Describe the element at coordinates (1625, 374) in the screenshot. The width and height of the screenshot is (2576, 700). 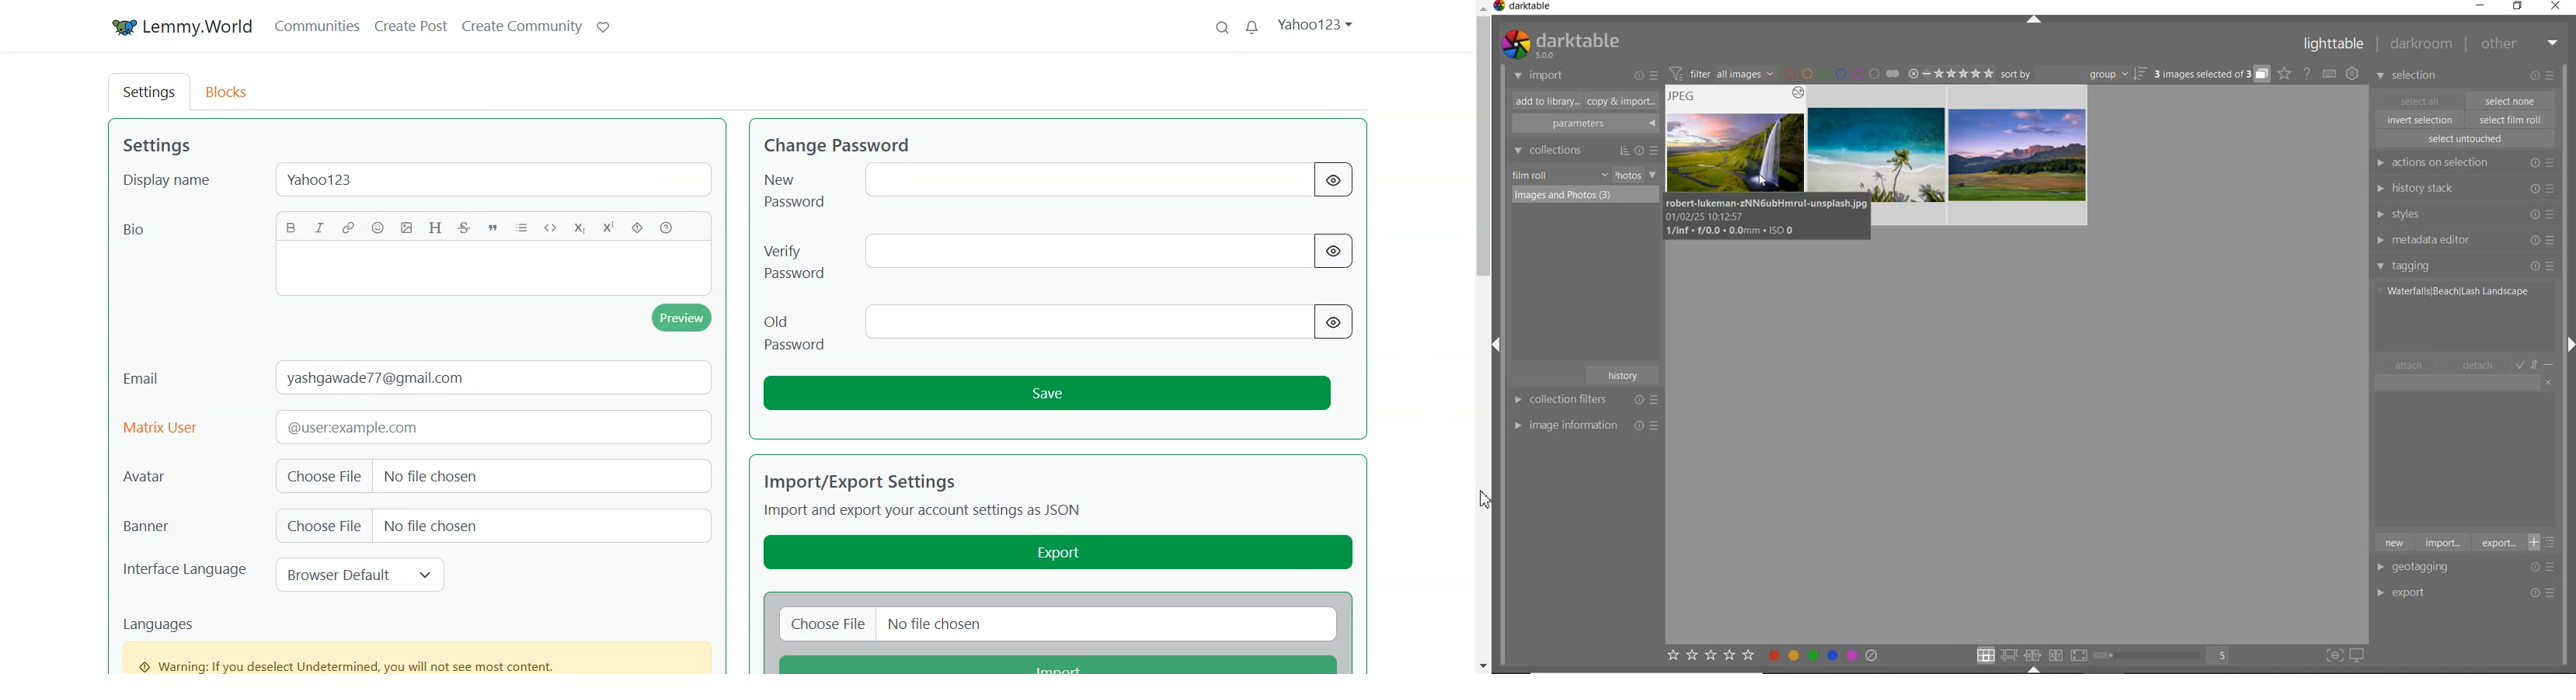
I see `history` at that location.